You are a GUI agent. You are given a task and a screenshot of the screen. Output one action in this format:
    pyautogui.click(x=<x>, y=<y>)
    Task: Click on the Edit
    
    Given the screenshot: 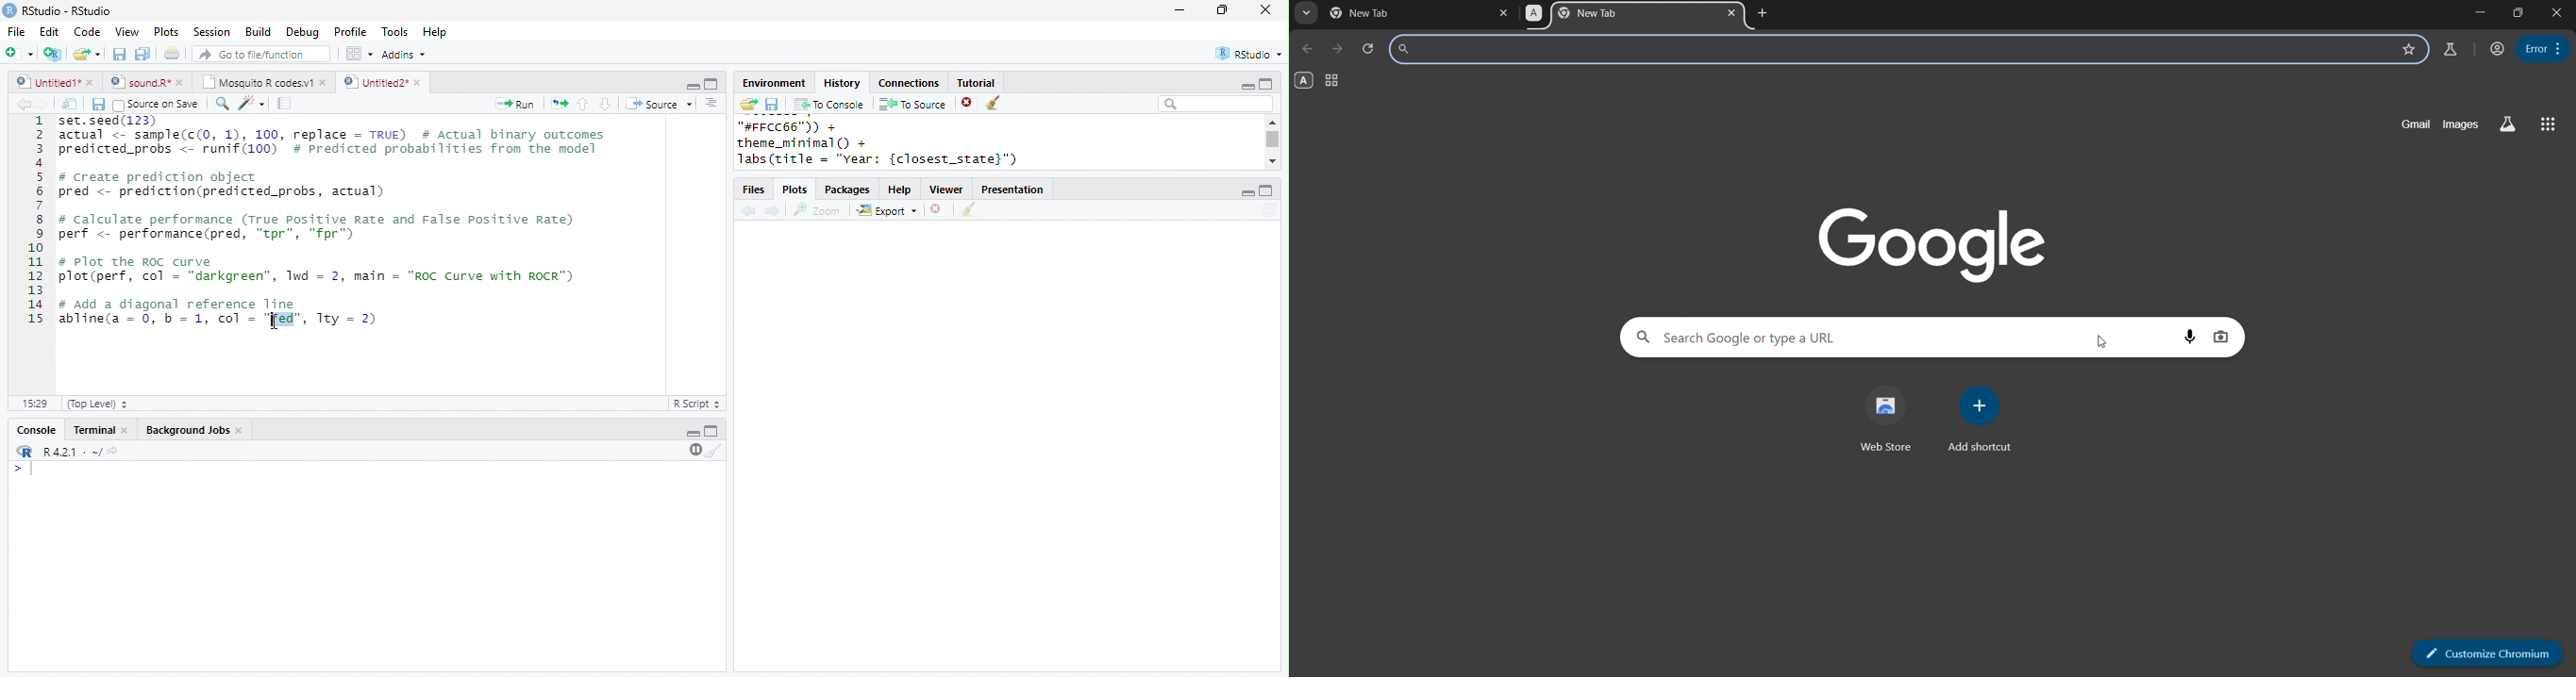 What is the action you would take?
    pyautogui.click(x=49, y=32)
    